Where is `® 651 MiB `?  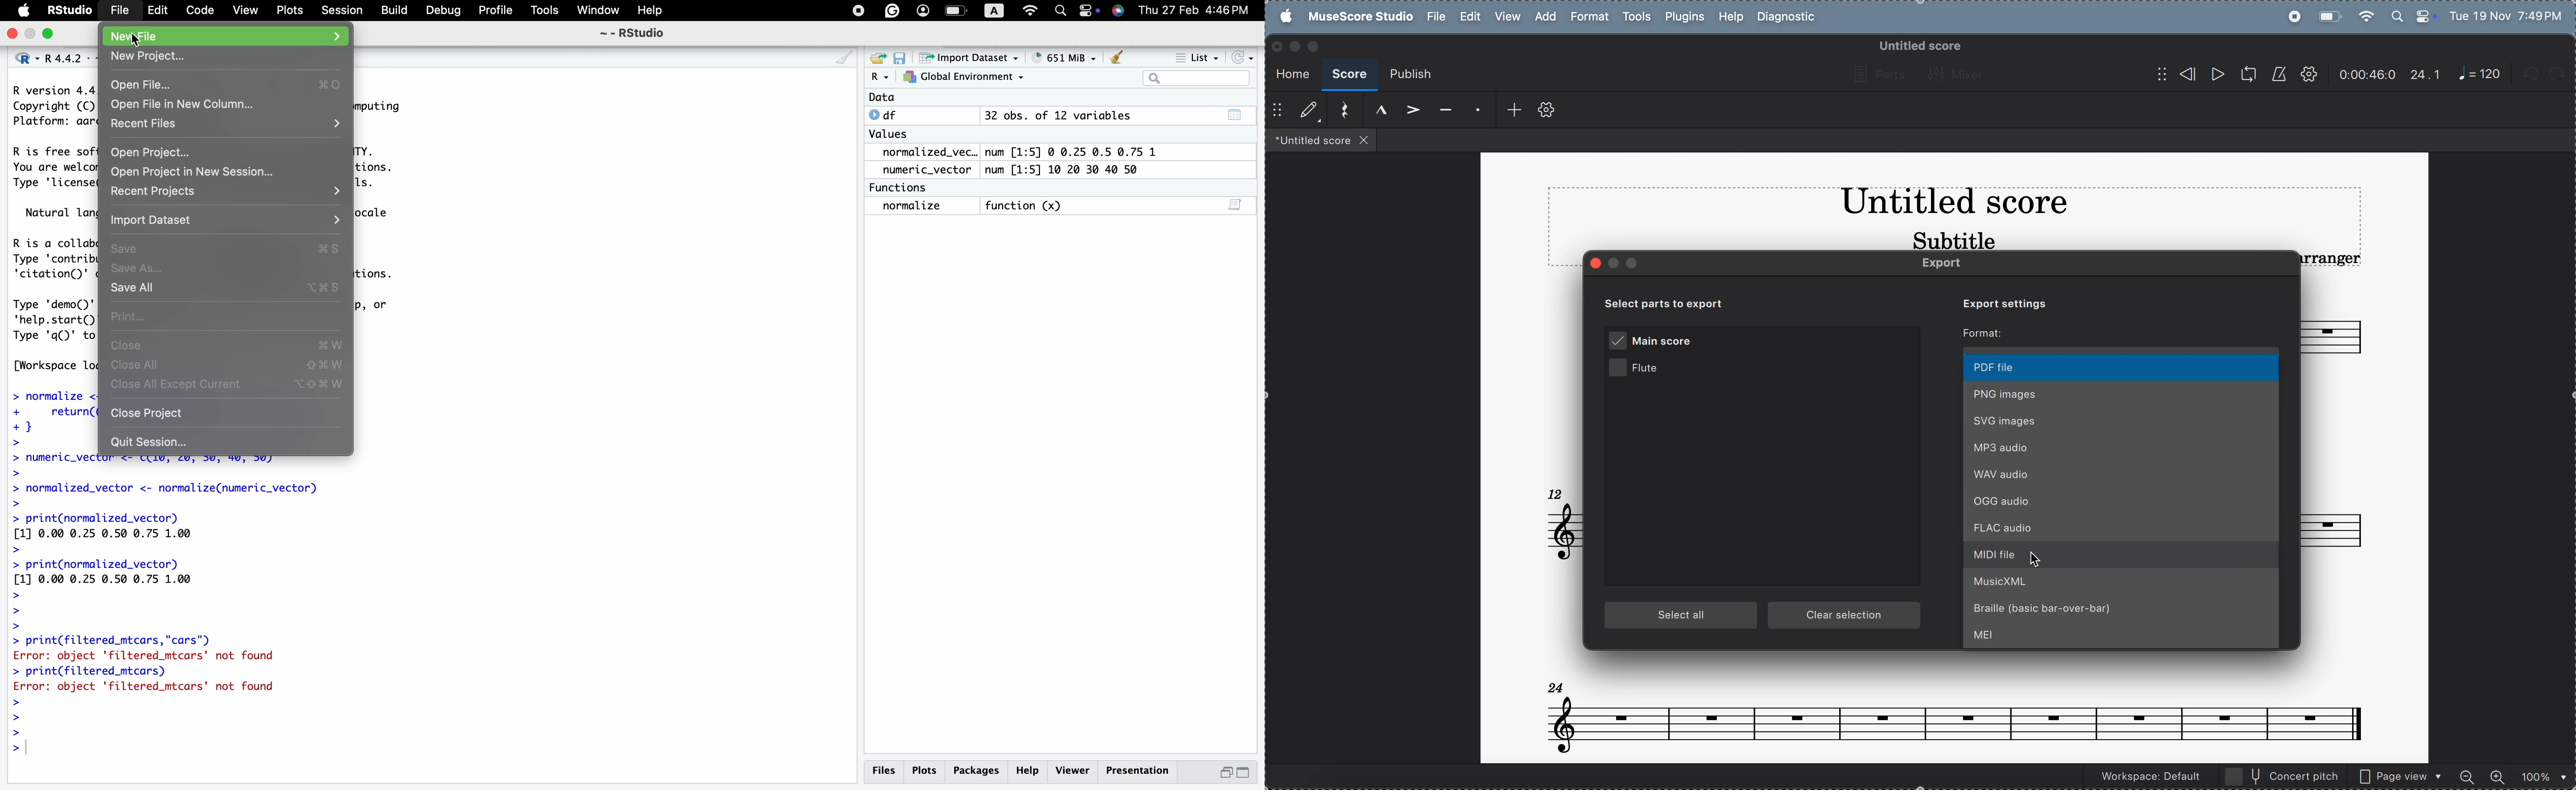 ® 651 MiB  is located at coordinates (1061, 55).